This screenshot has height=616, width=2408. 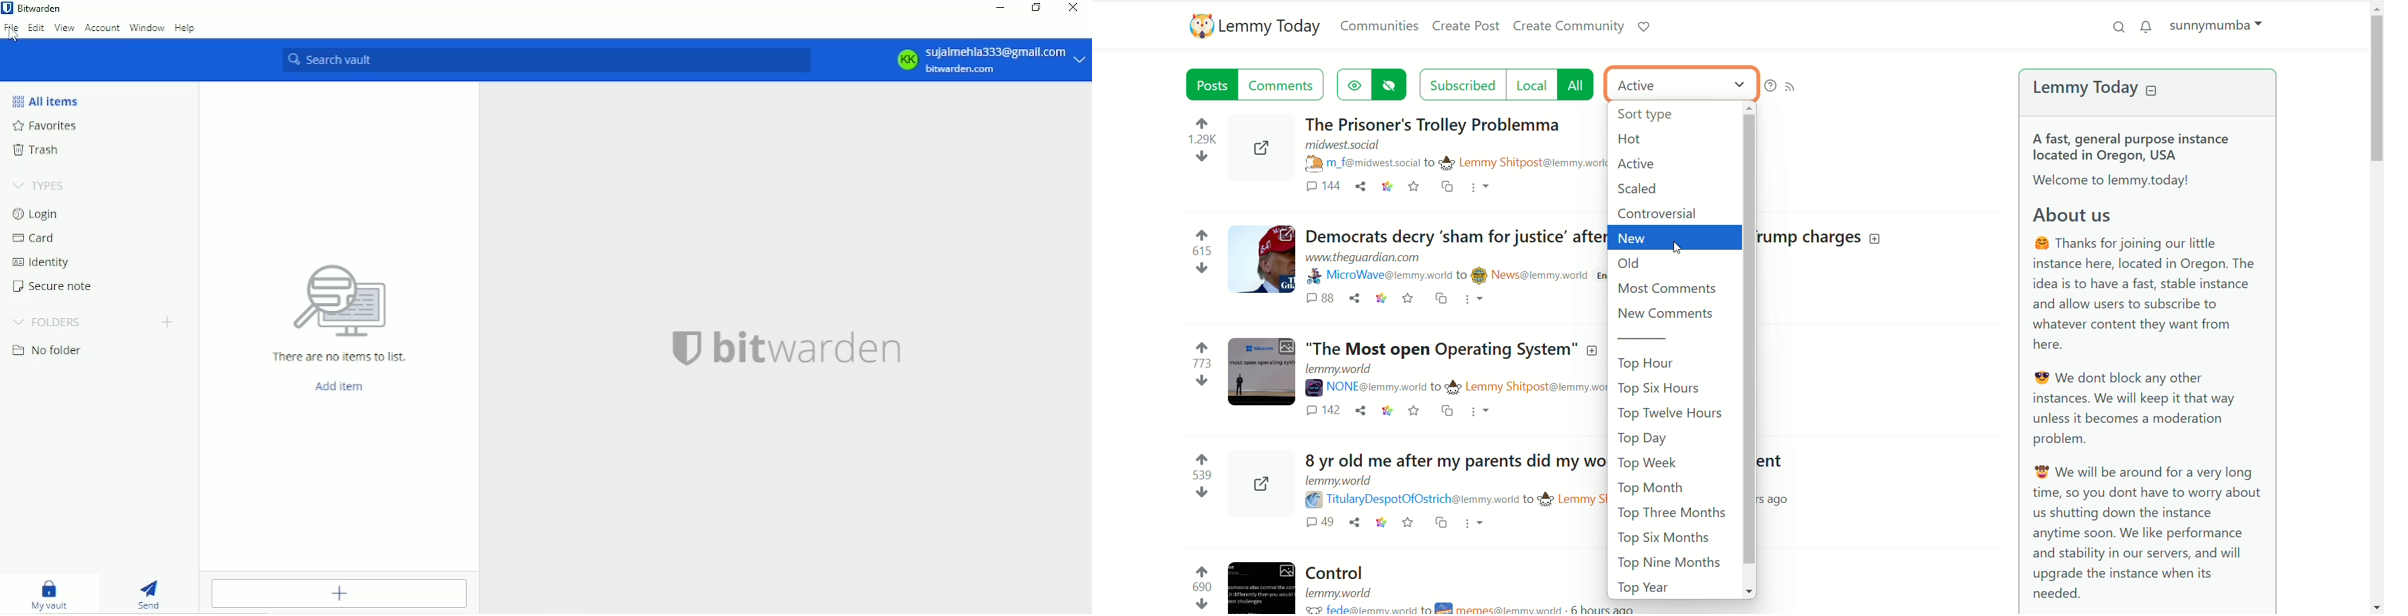 I want to click on comments, so click(x=1316, y=301).